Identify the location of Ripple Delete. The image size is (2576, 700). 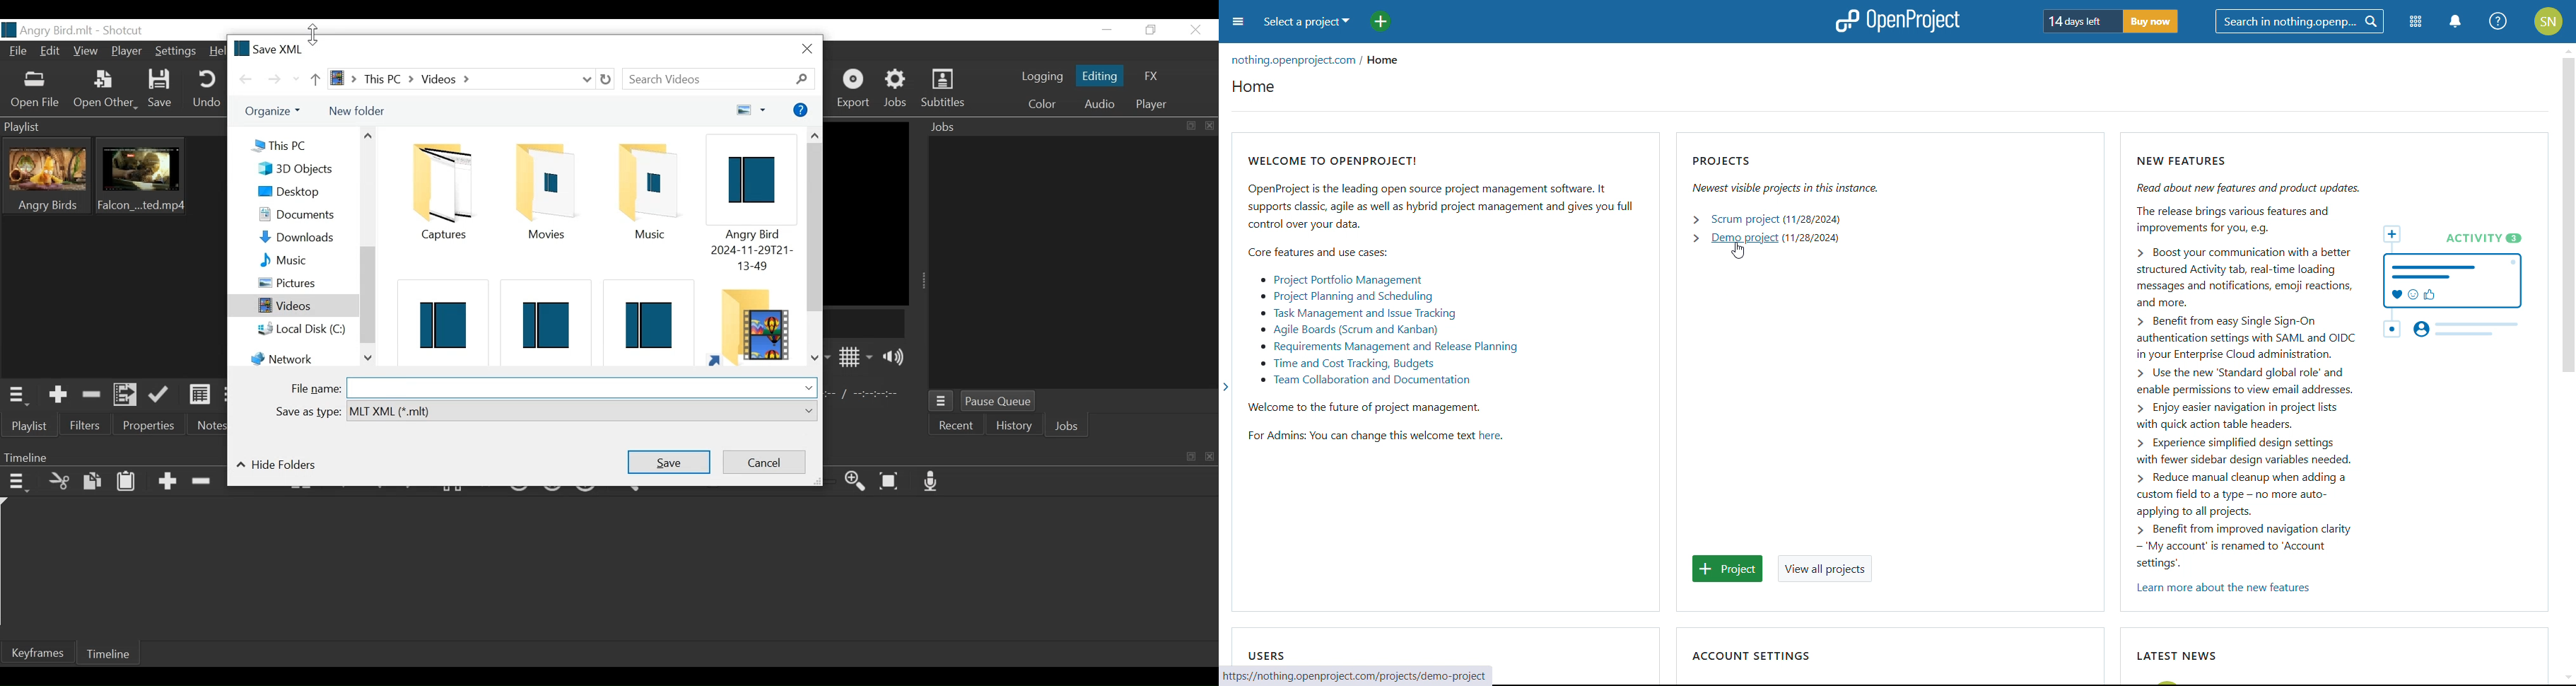
(201, 481).